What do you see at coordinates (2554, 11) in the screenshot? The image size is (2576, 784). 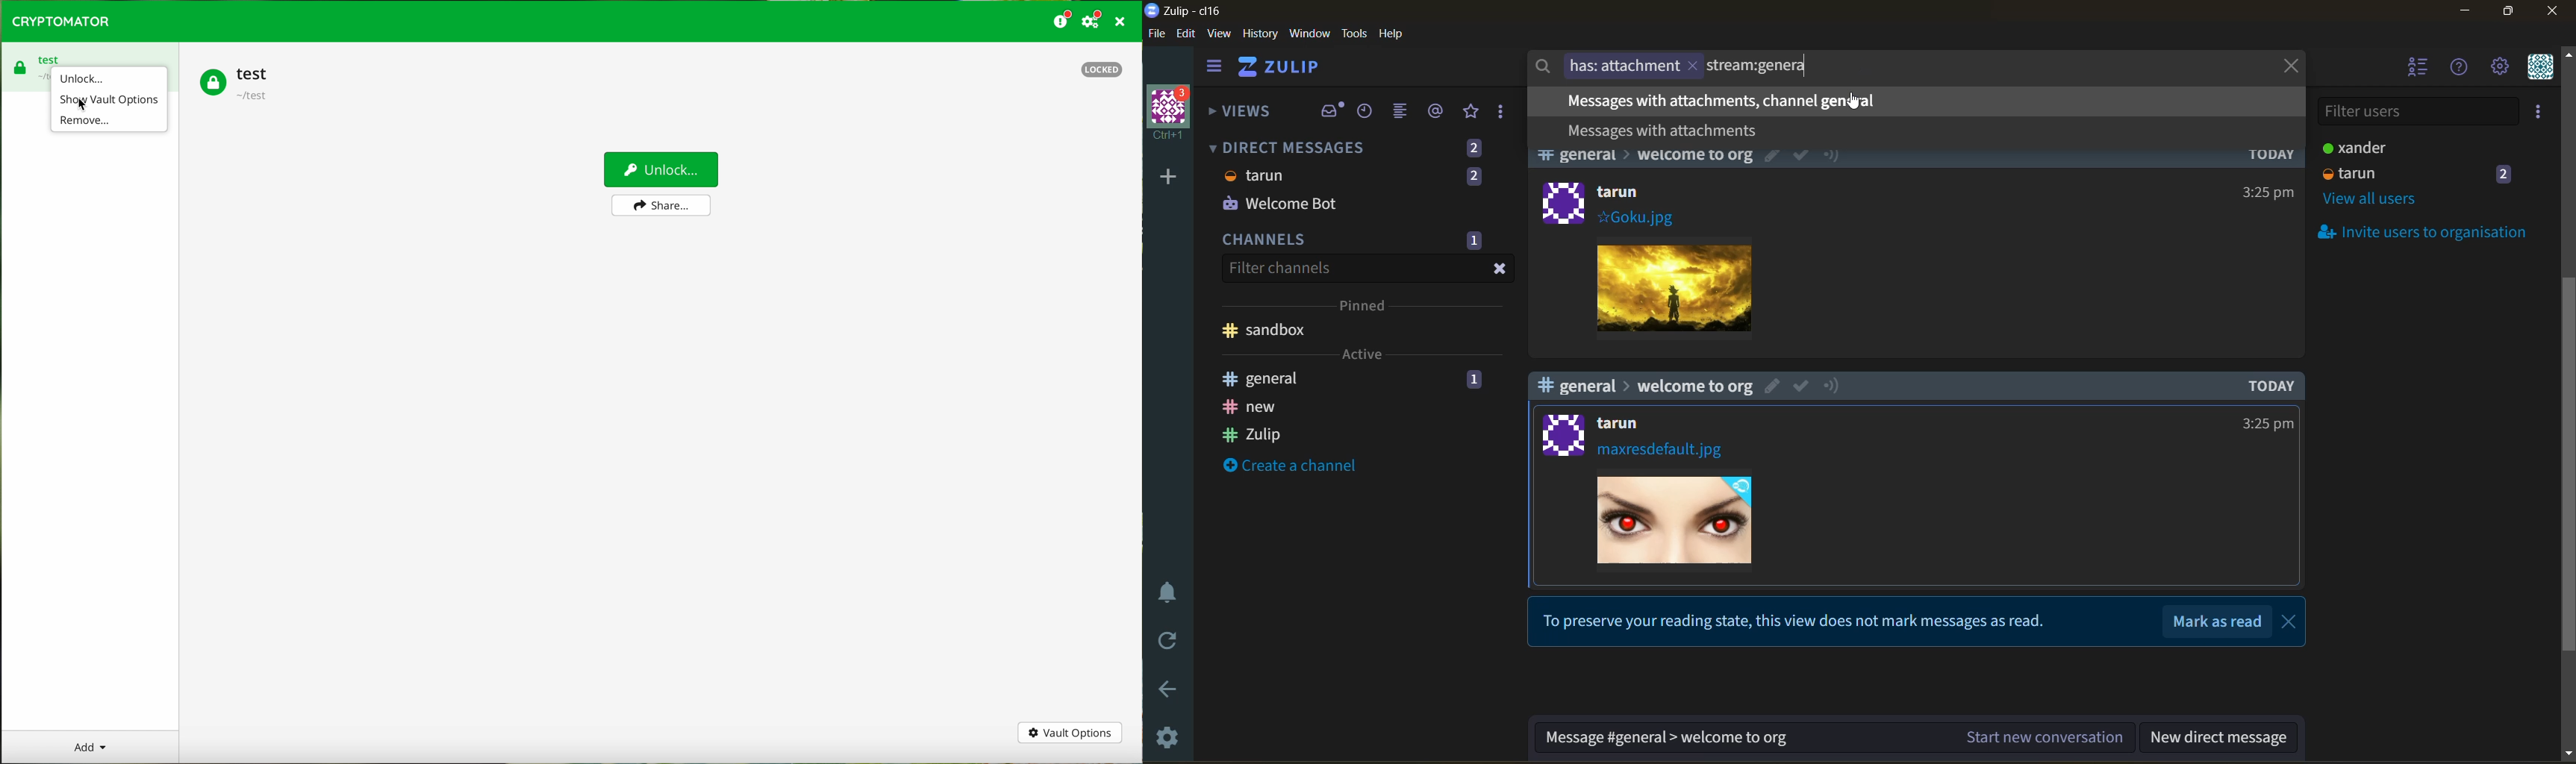 I see `close` at bounding box center [2554, 11].